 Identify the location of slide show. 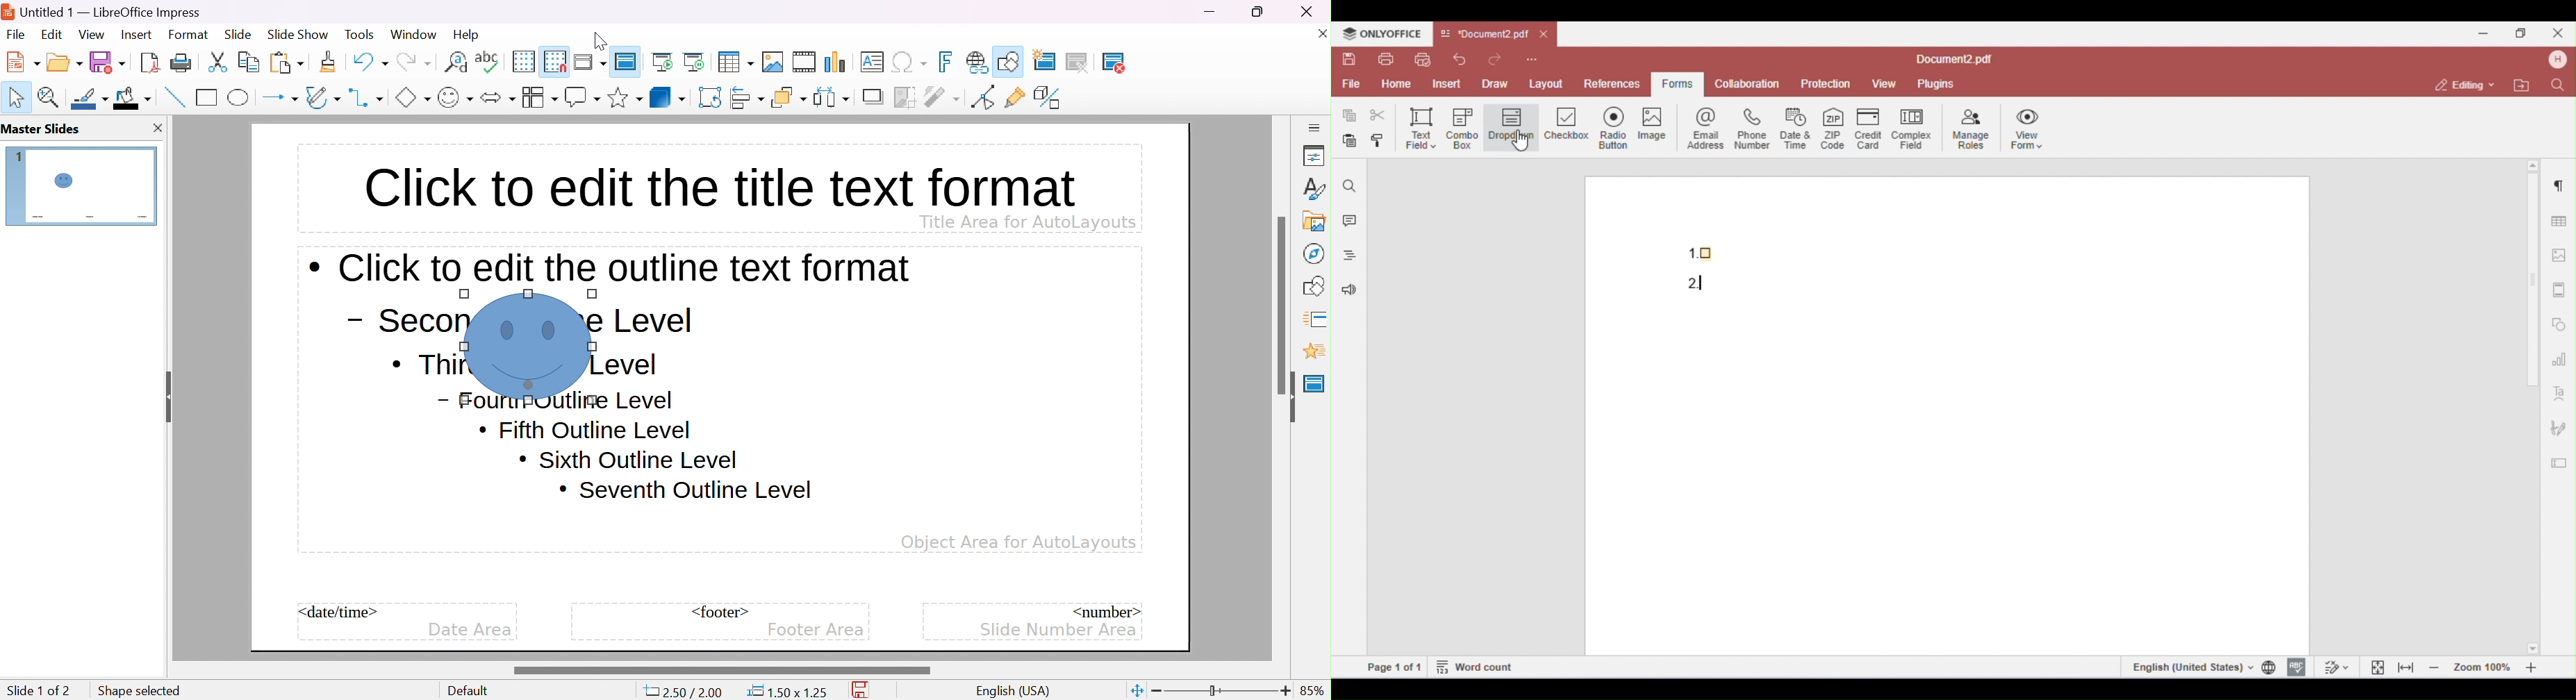
(298, 33).